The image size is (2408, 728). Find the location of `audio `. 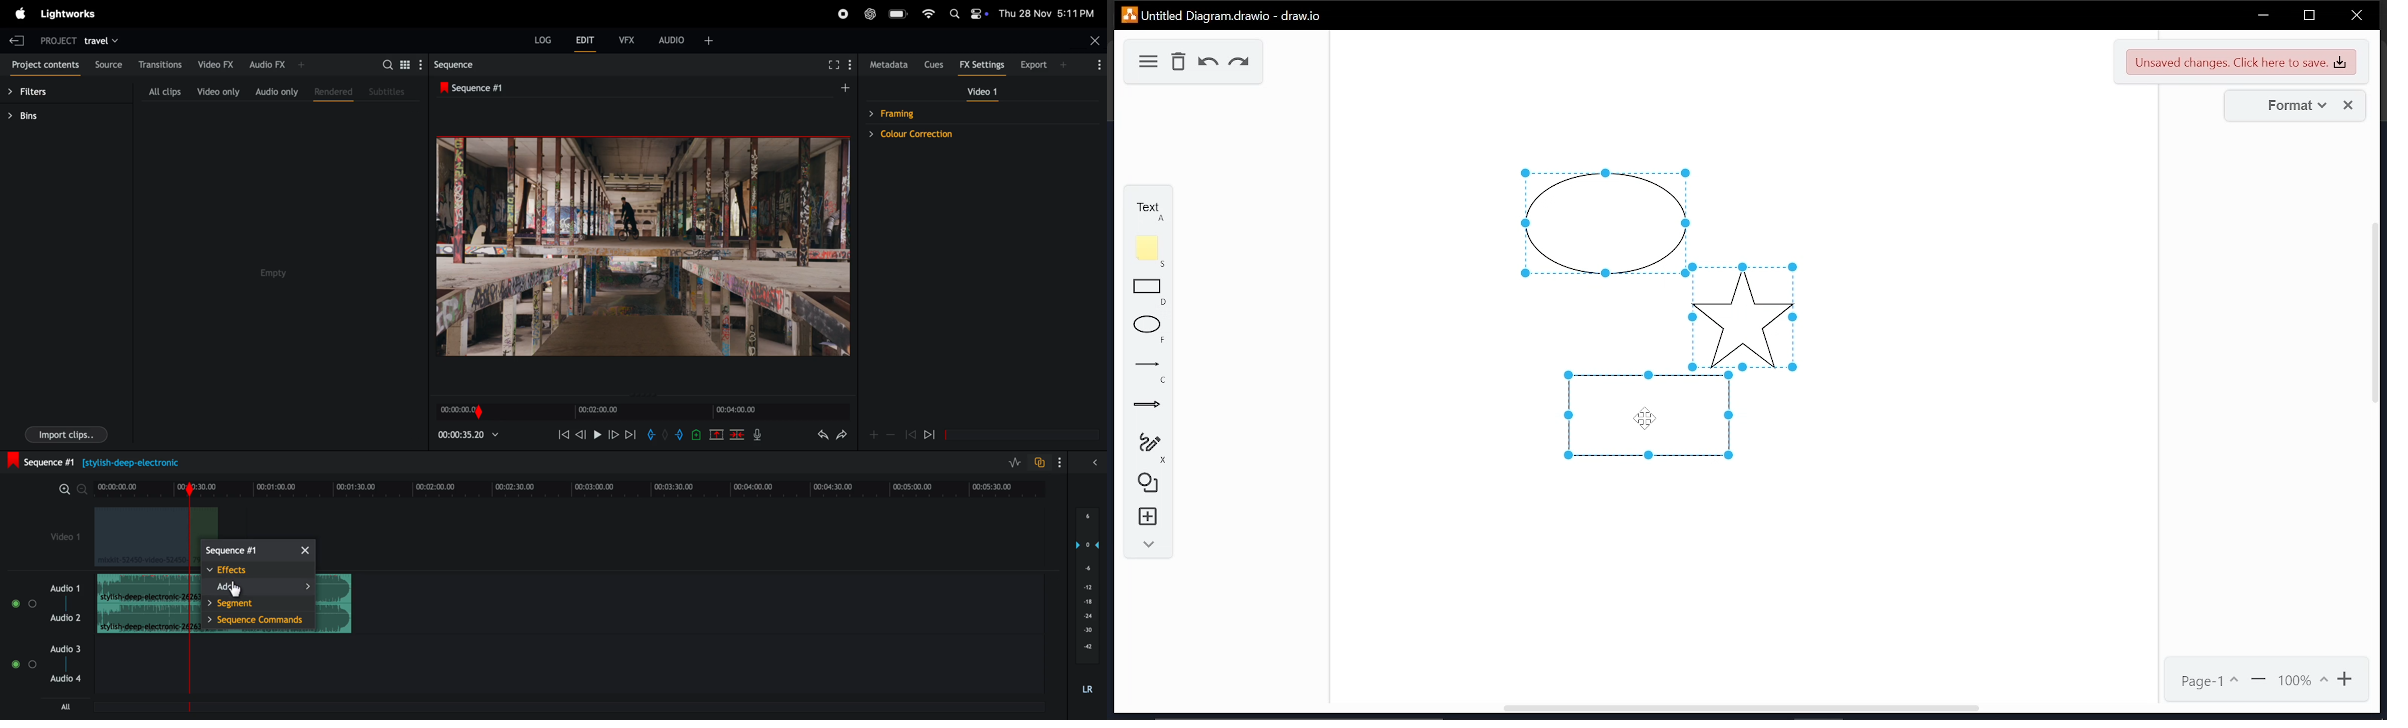

audio  is located at coordinates (688, 39).